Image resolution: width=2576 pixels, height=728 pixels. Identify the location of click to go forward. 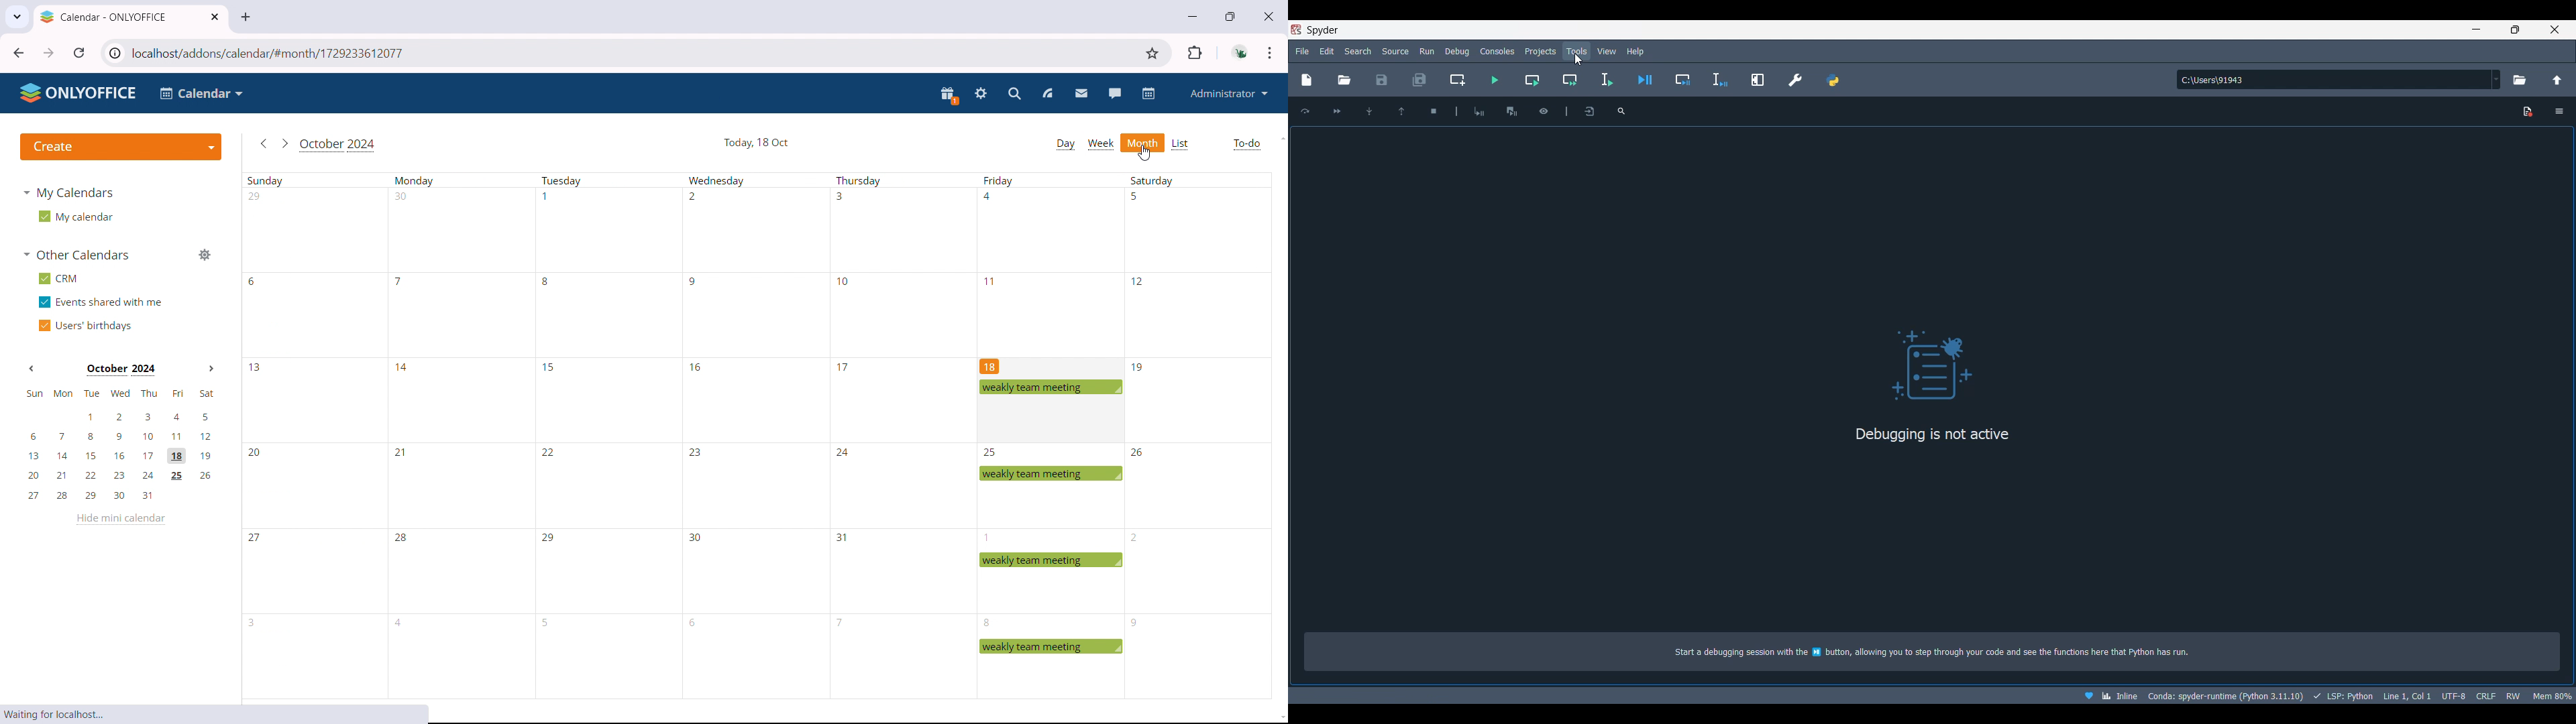
(48, 52).